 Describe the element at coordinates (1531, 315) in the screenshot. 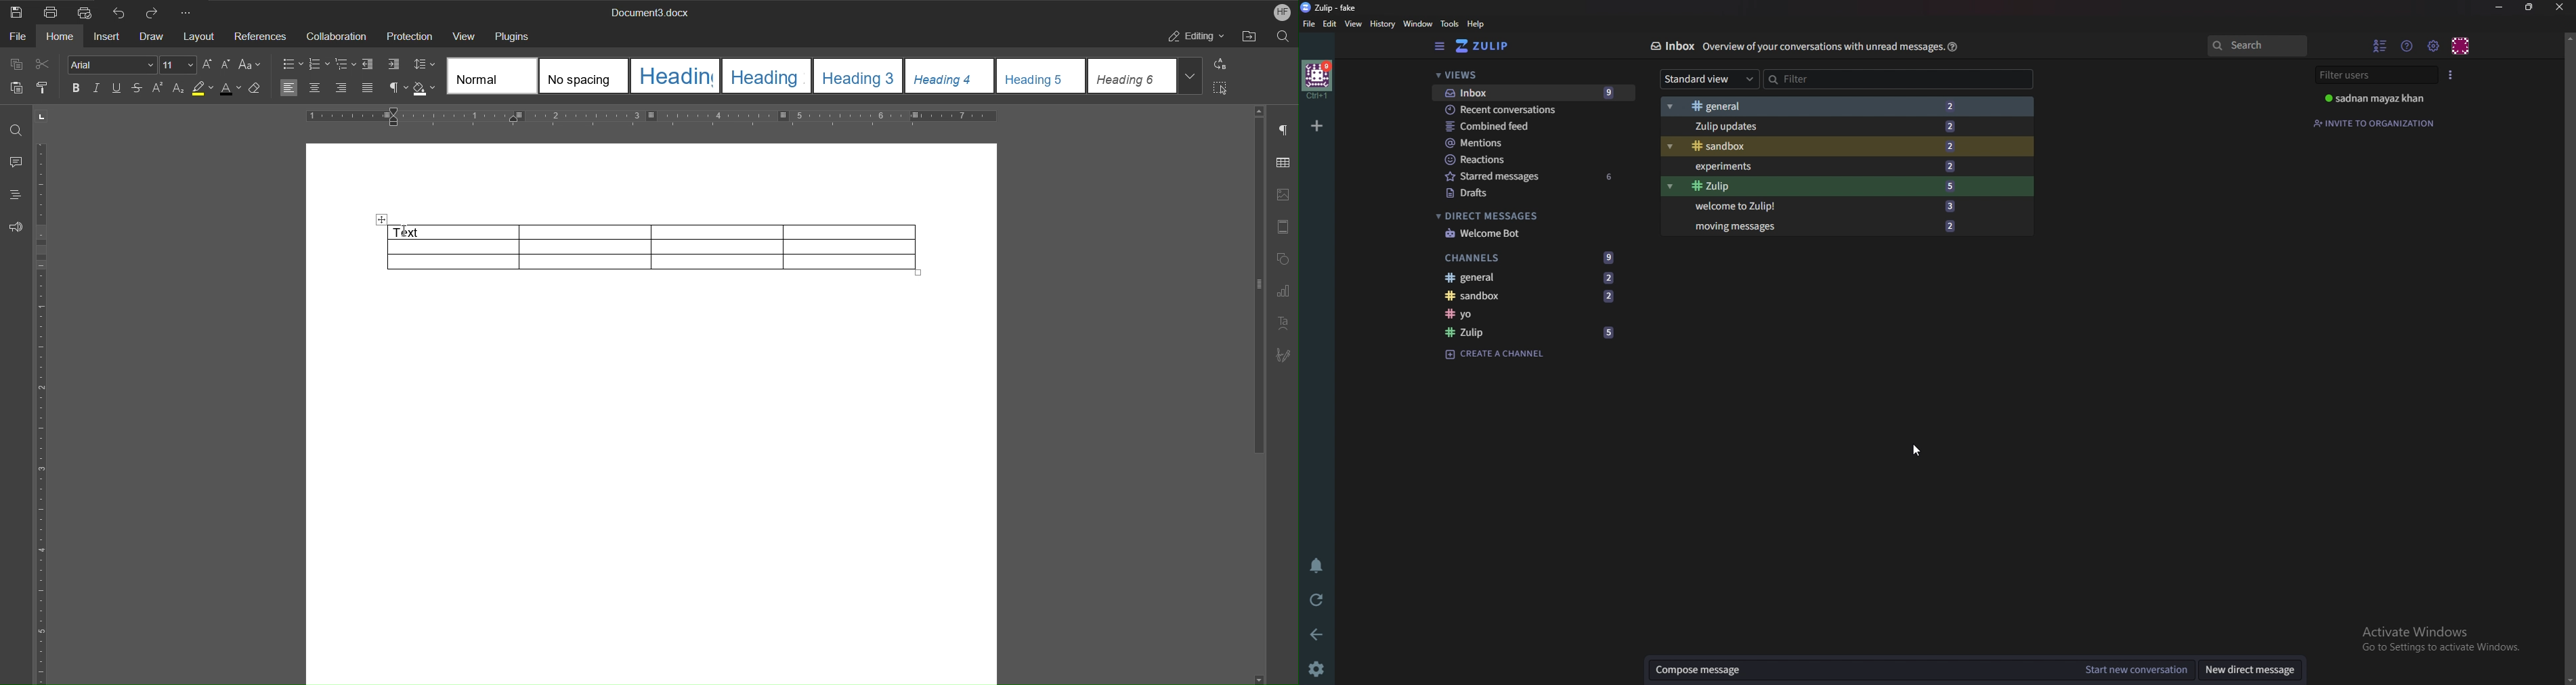

I see `Channel` at that location.